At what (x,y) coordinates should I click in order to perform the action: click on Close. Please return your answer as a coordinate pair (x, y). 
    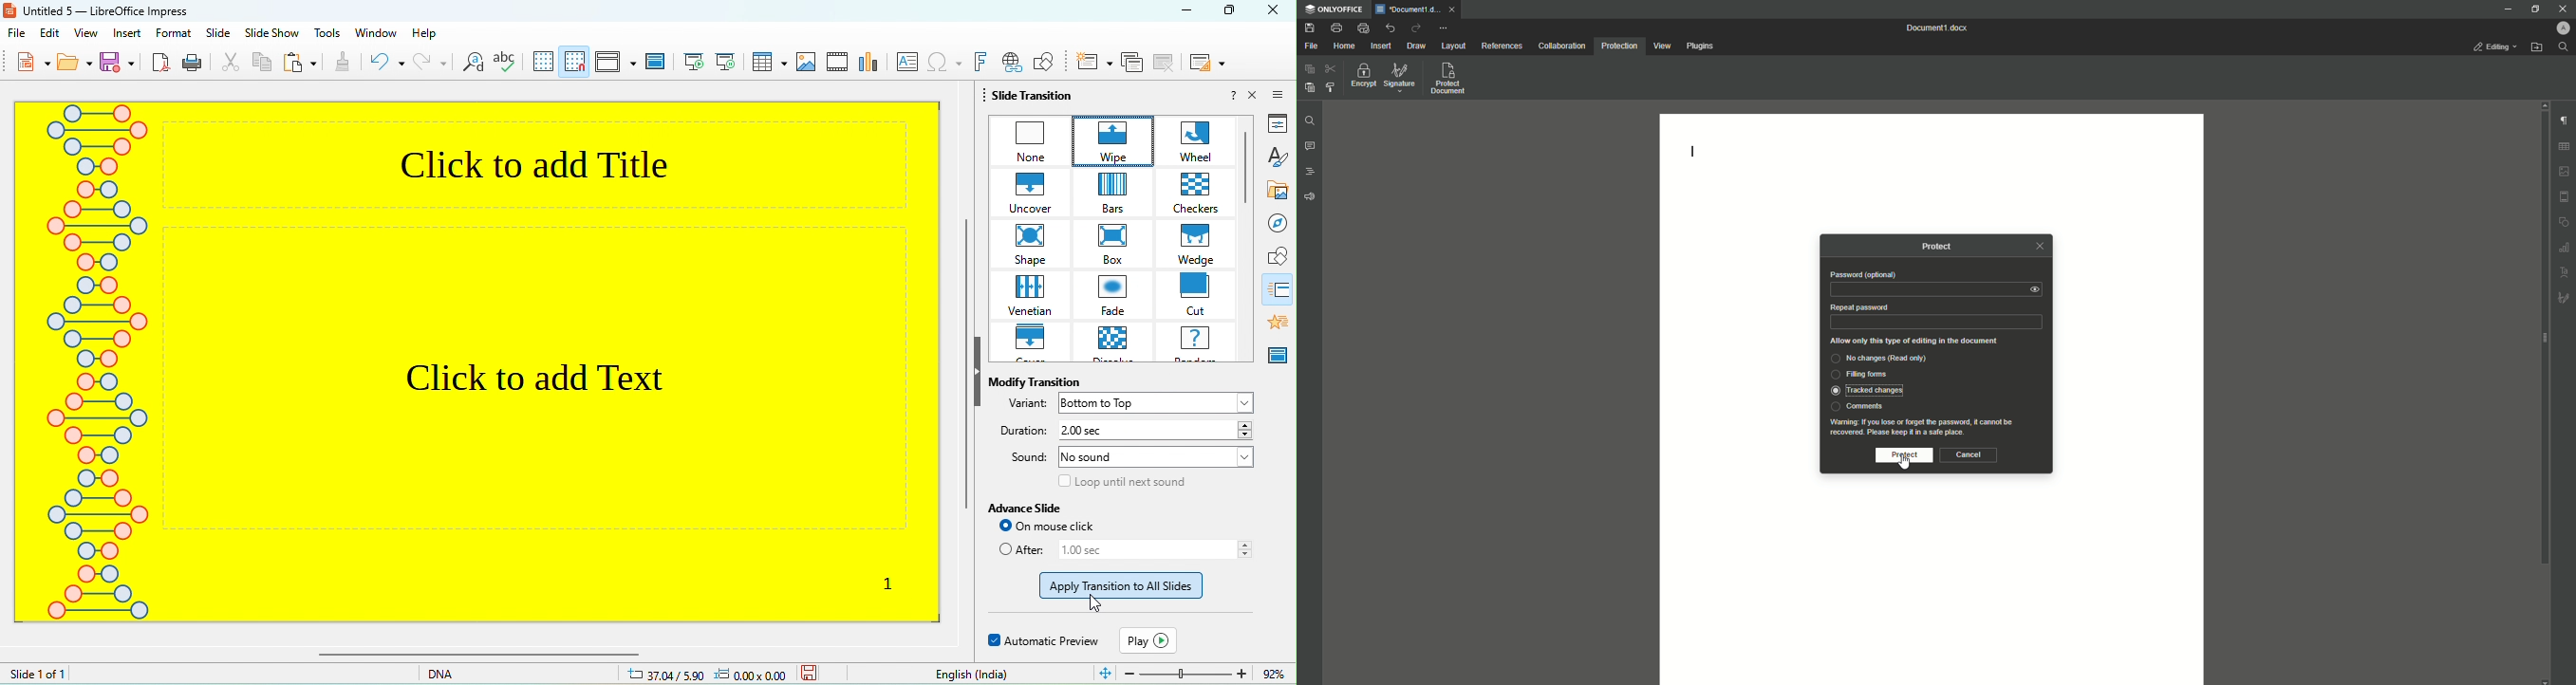
    Looking at the image, I should click on (2561, 9).